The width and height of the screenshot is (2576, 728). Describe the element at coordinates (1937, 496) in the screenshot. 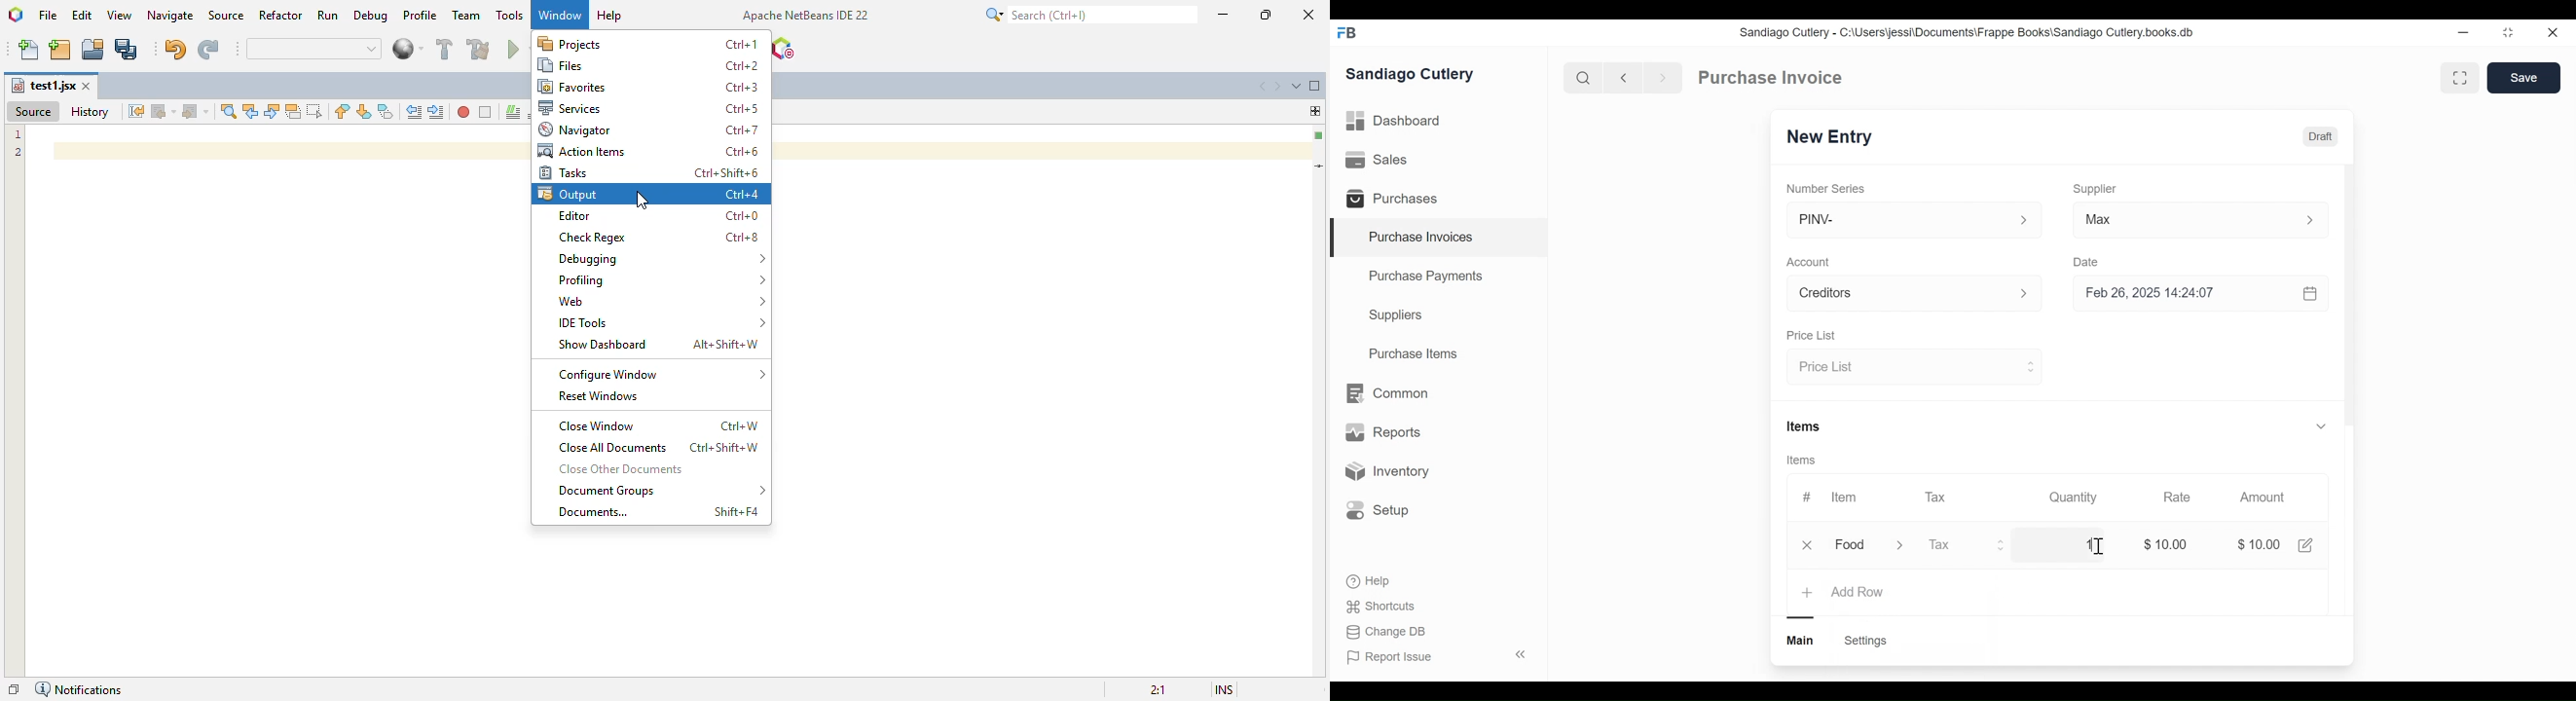

I see `Tax` at that location.